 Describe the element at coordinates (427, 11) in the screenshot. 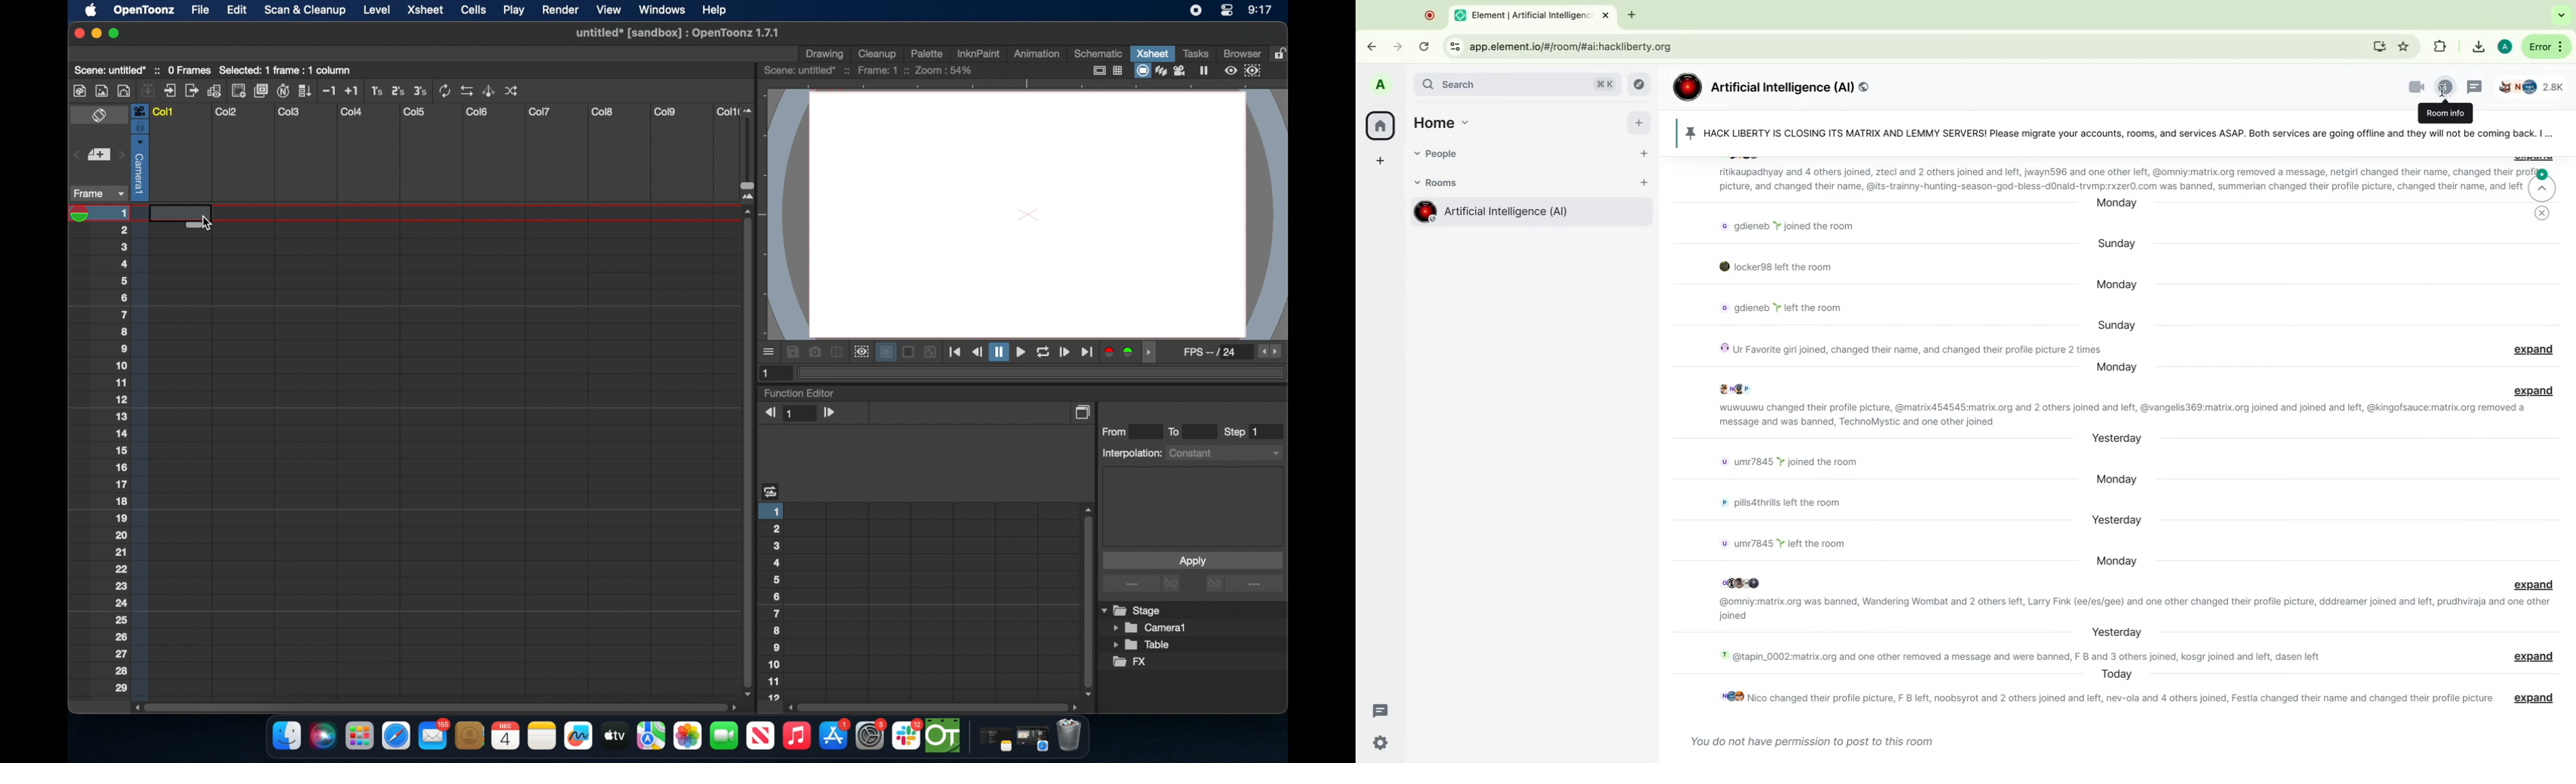

I see `xsheet` at that location.